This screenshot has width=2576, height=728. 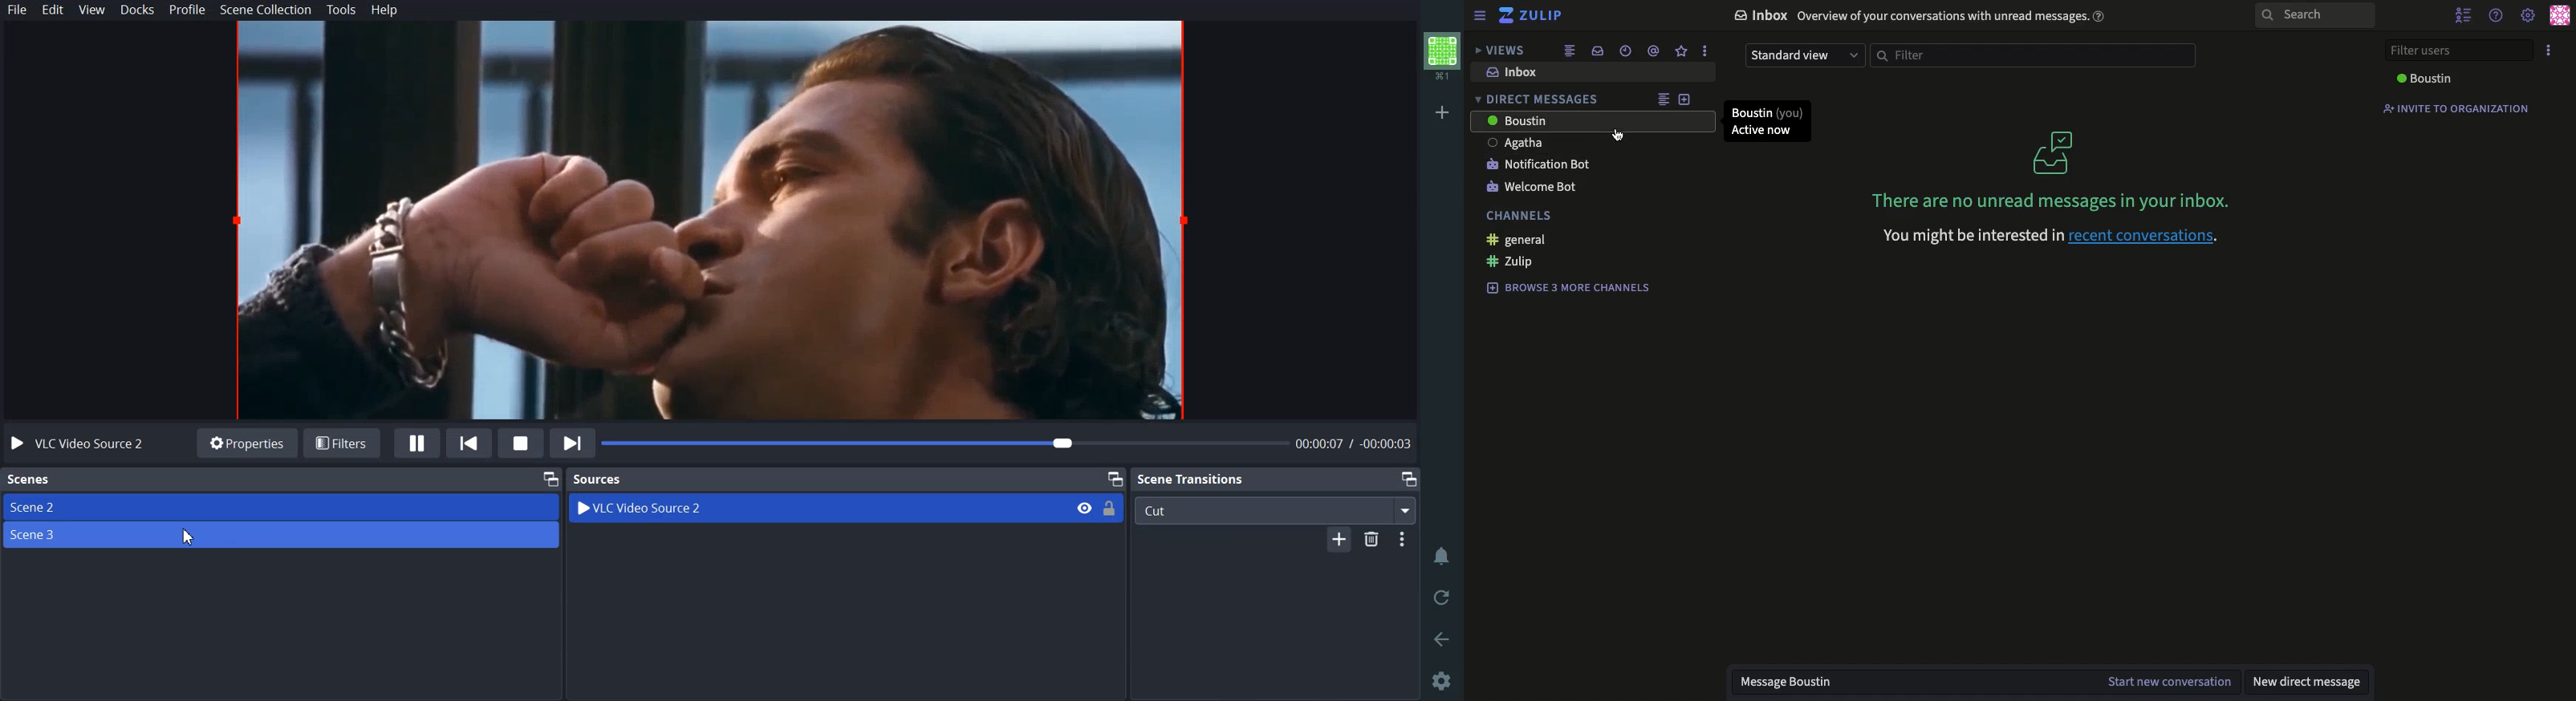 I want to click on Delete, so click(x=1374, y=539).